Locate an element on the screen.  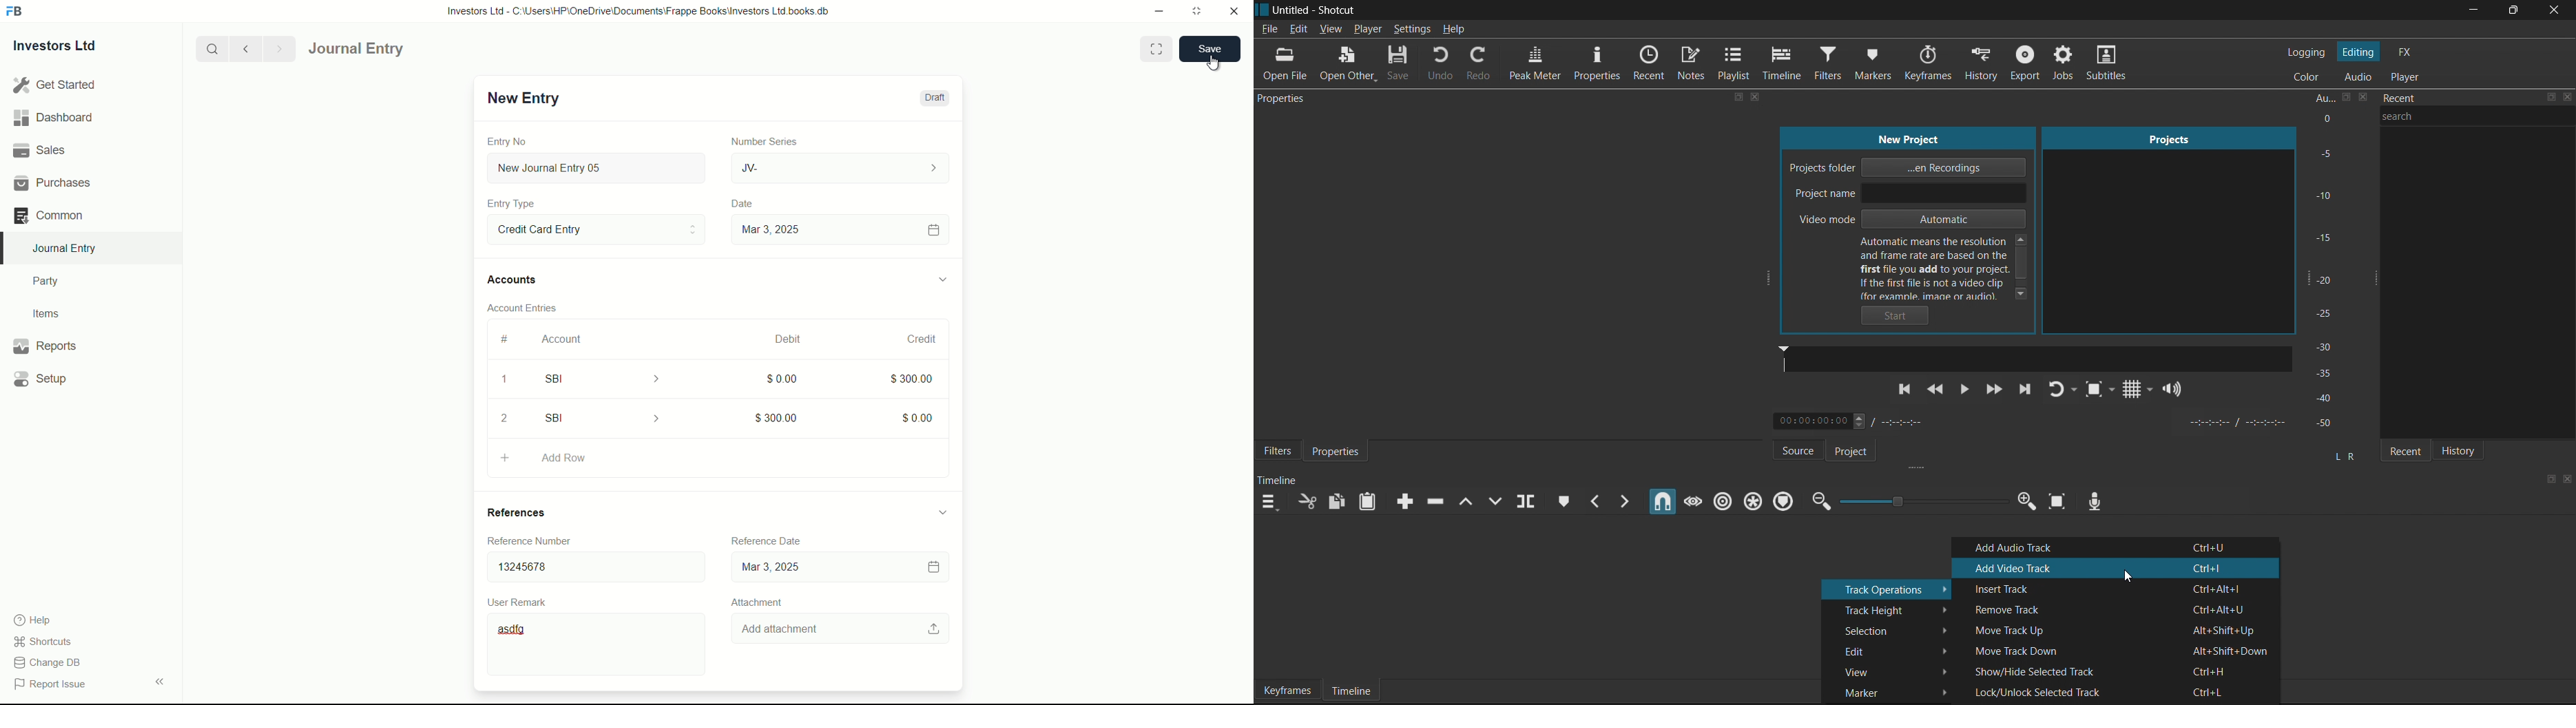
Add Row is located at coordinates (717, 456).